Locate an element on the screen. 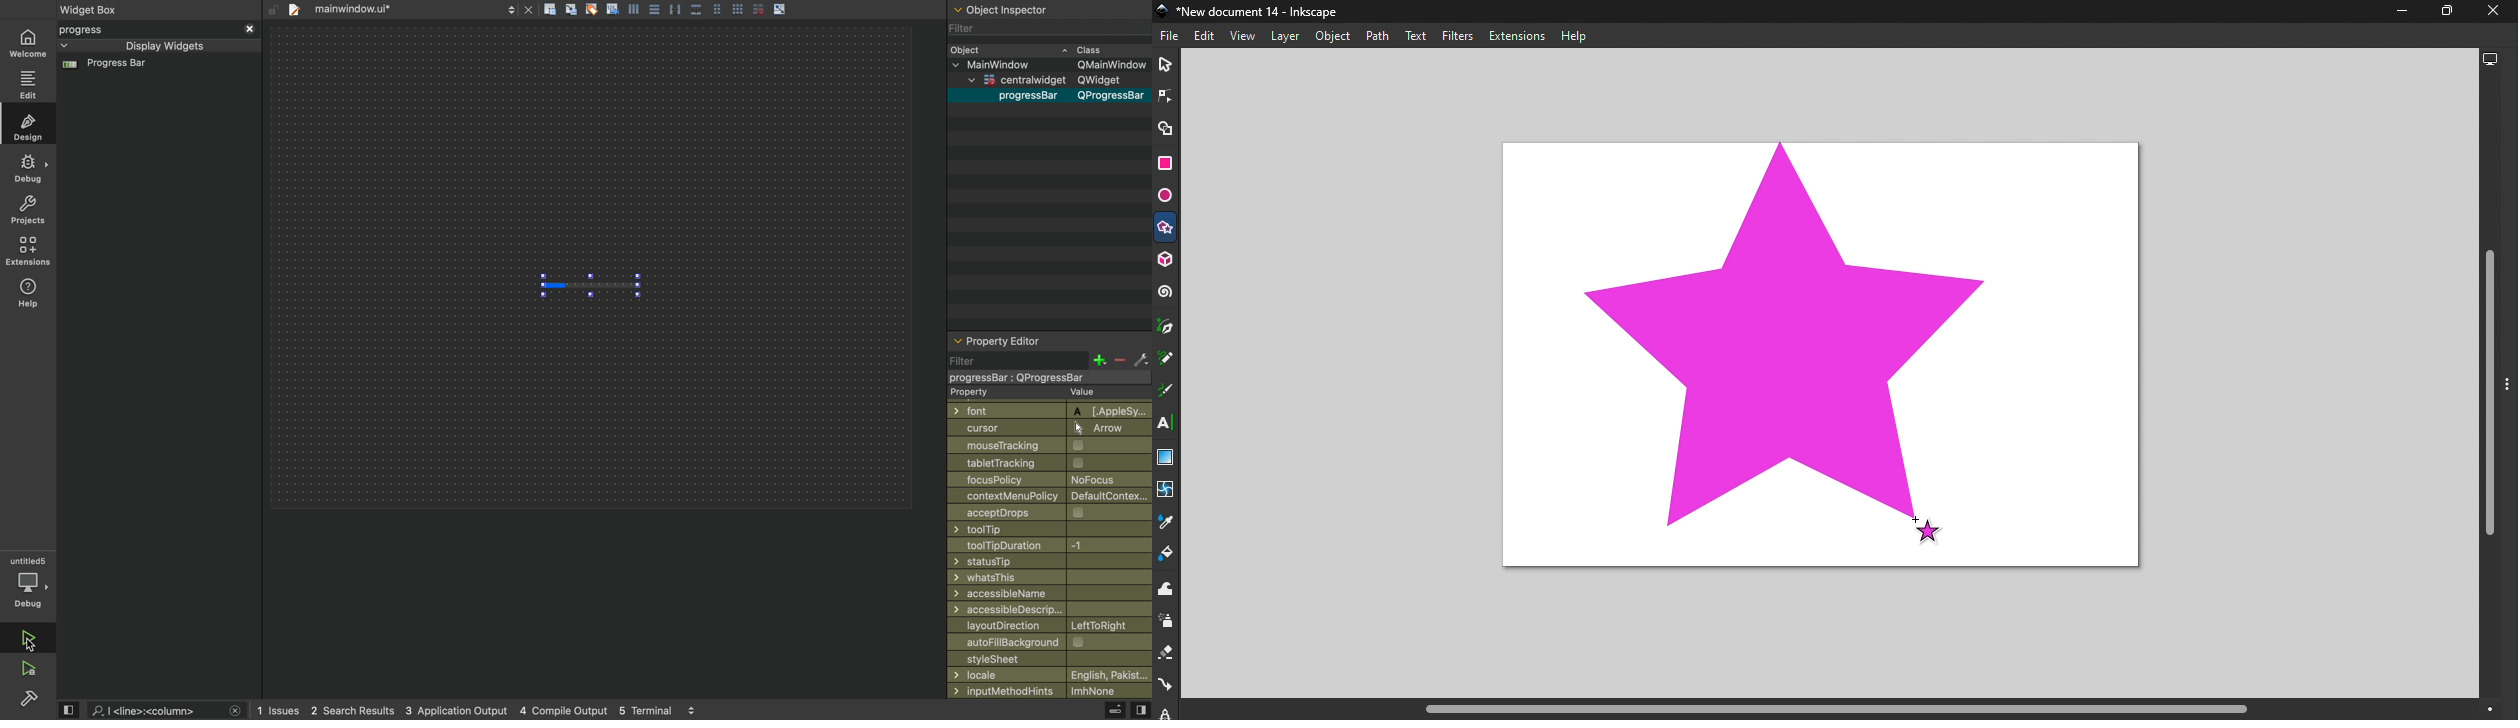  Vertical scroll bar is located at coordinates (2489, 386).